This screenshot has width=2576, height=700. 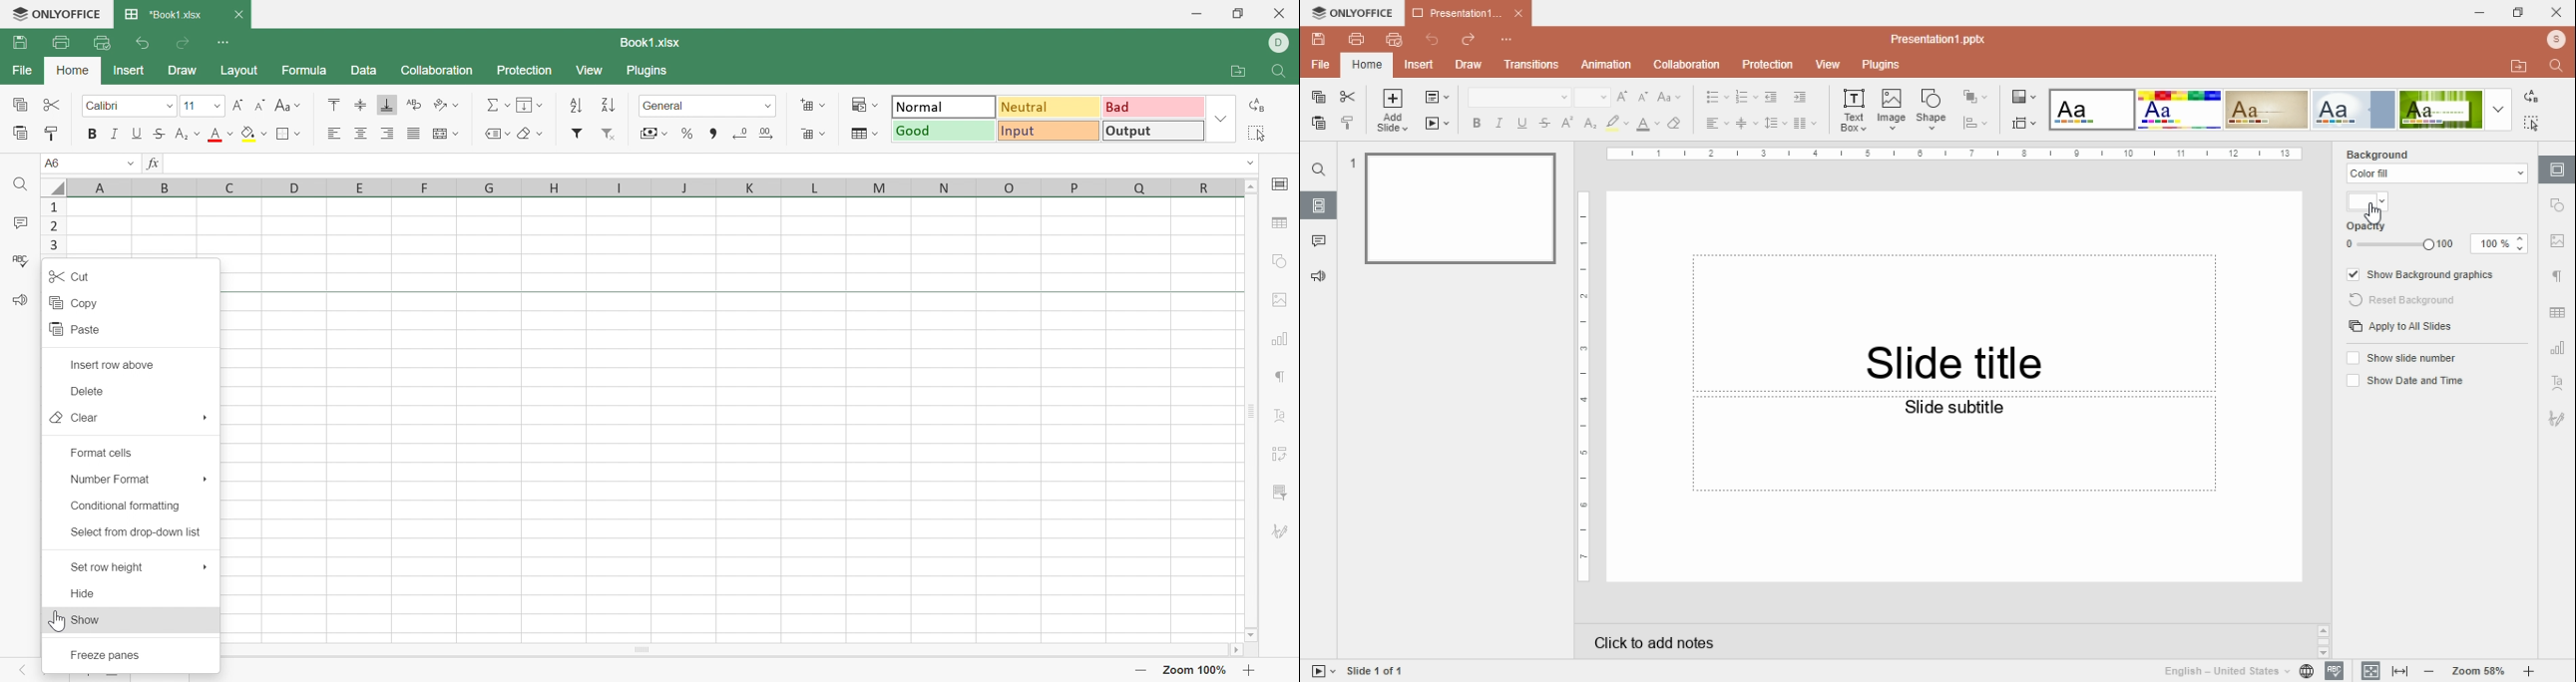 I want to click on strikethrough, so click(x=1544, y=123).